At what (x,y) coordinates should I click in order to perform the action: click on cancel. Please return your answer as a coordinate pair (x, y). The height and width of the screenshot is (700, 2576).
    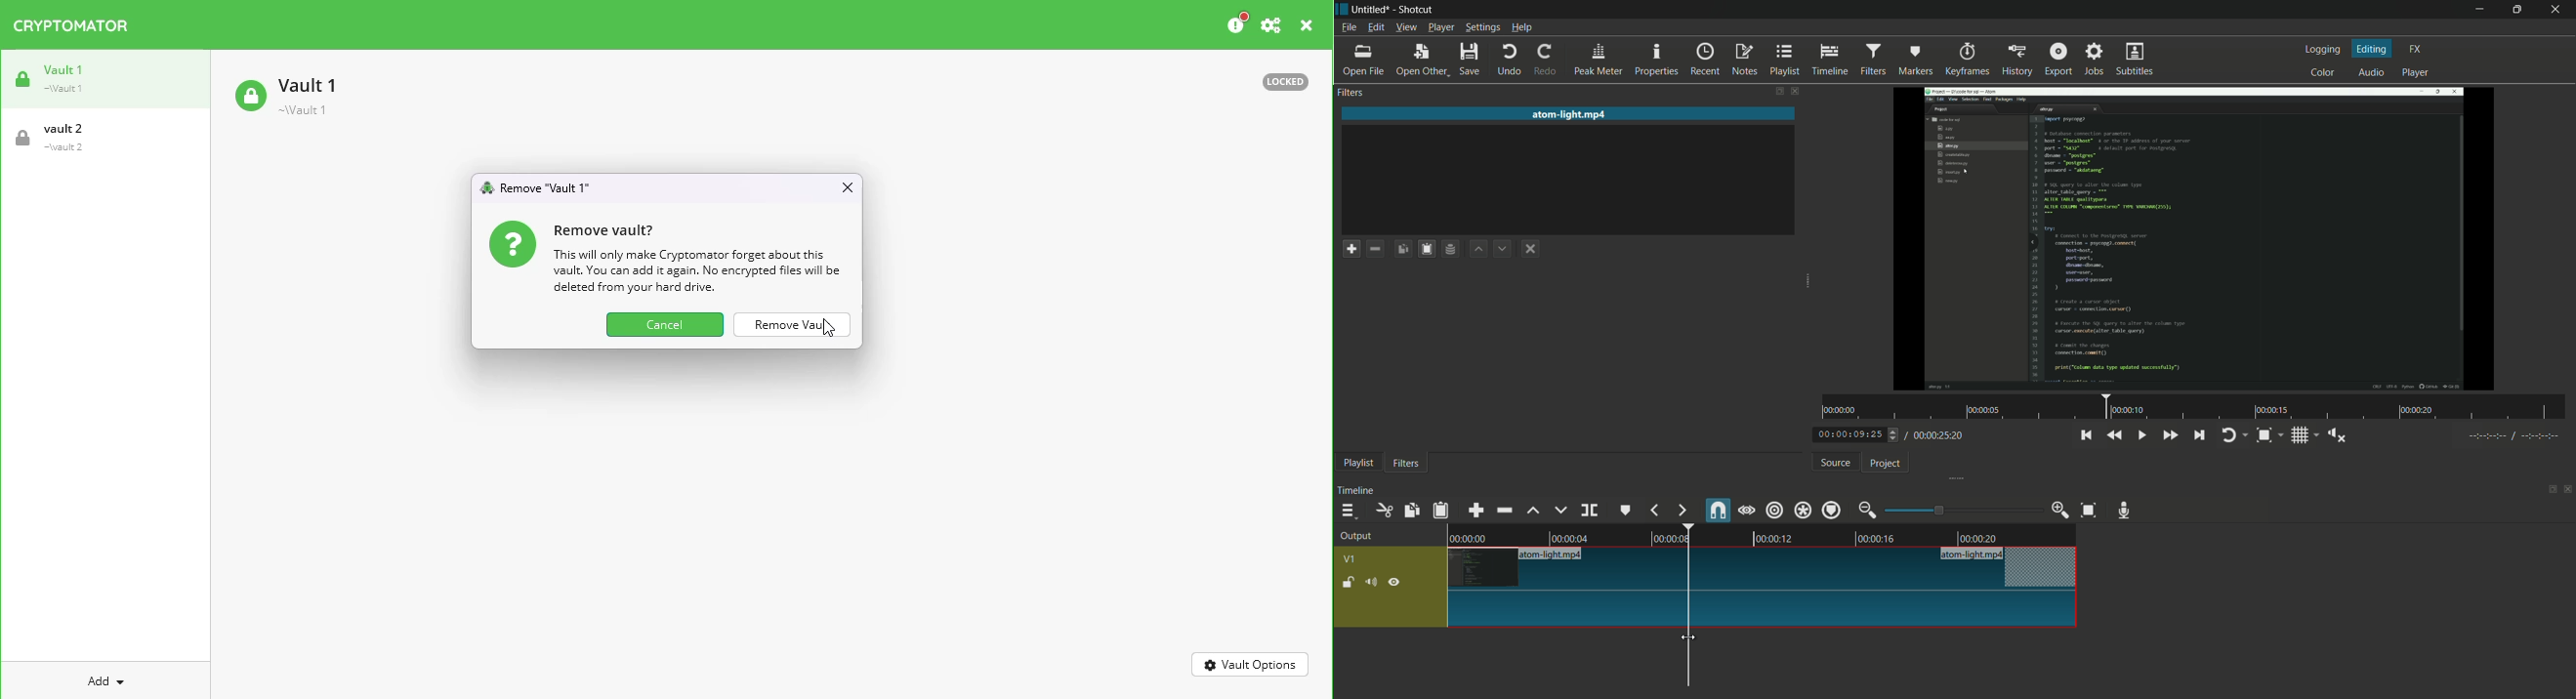
    Looking at the image, I should click on (665, 325).